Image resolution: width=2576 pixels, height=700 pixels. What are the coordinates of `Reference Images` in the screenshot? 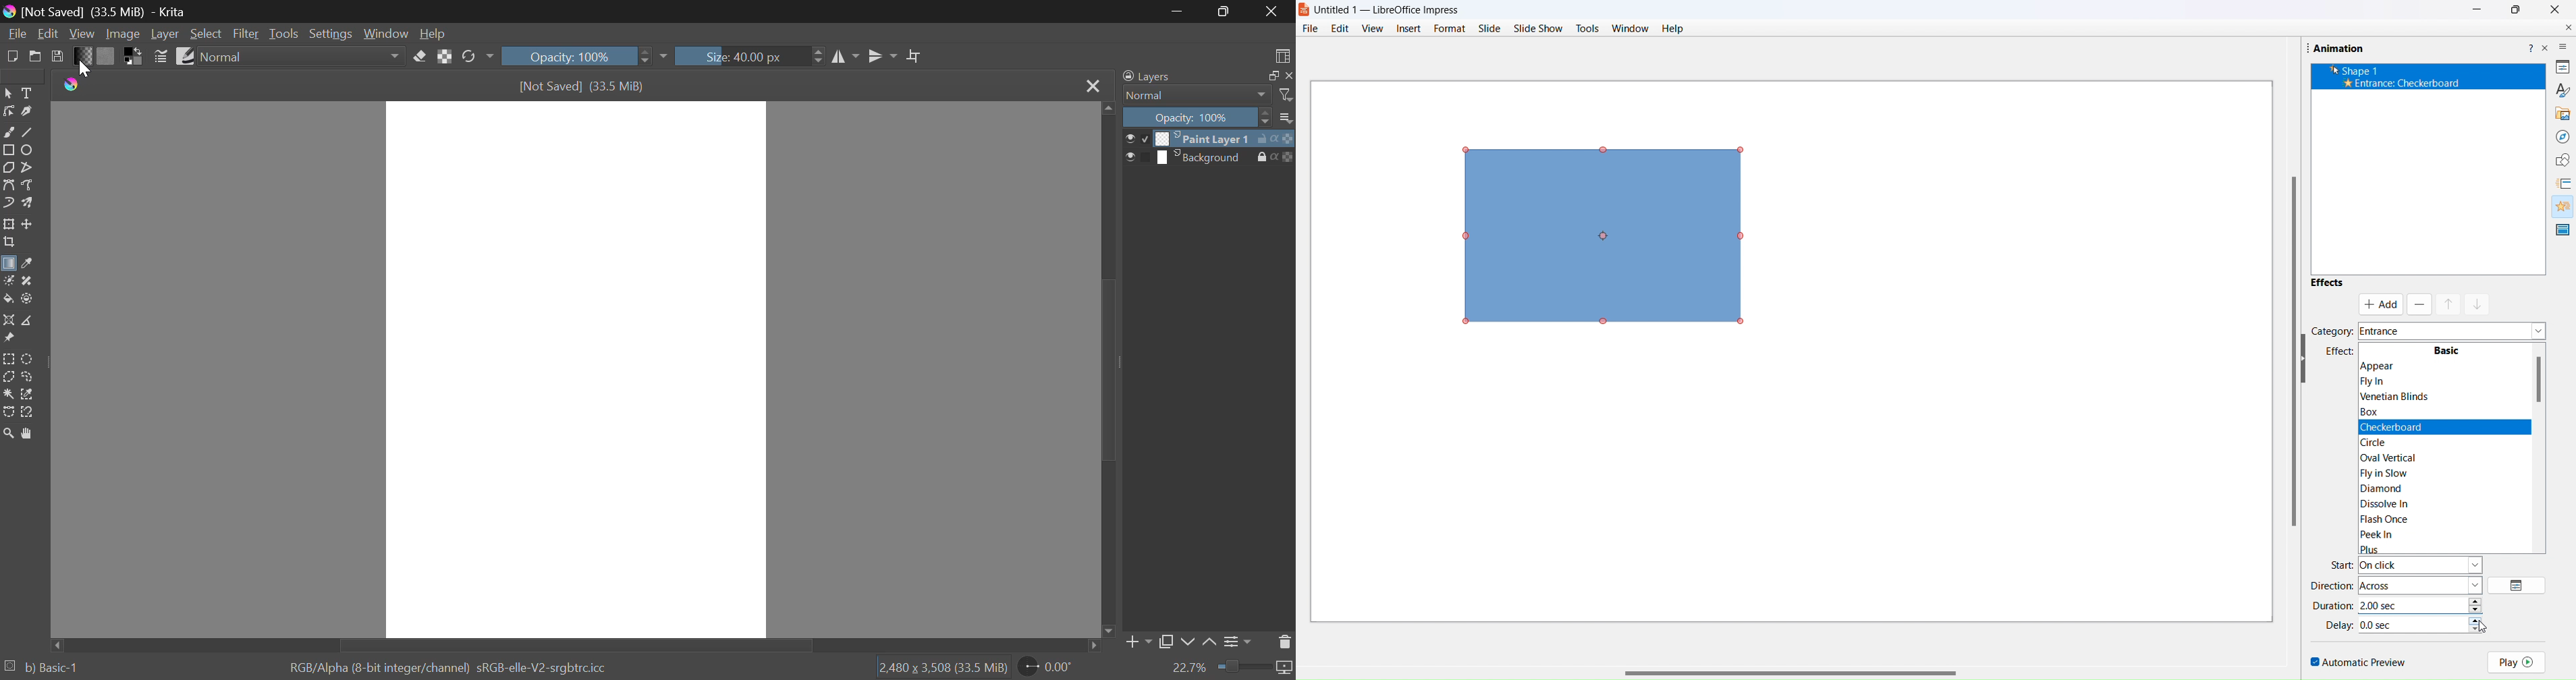 It's located at (8, 340).